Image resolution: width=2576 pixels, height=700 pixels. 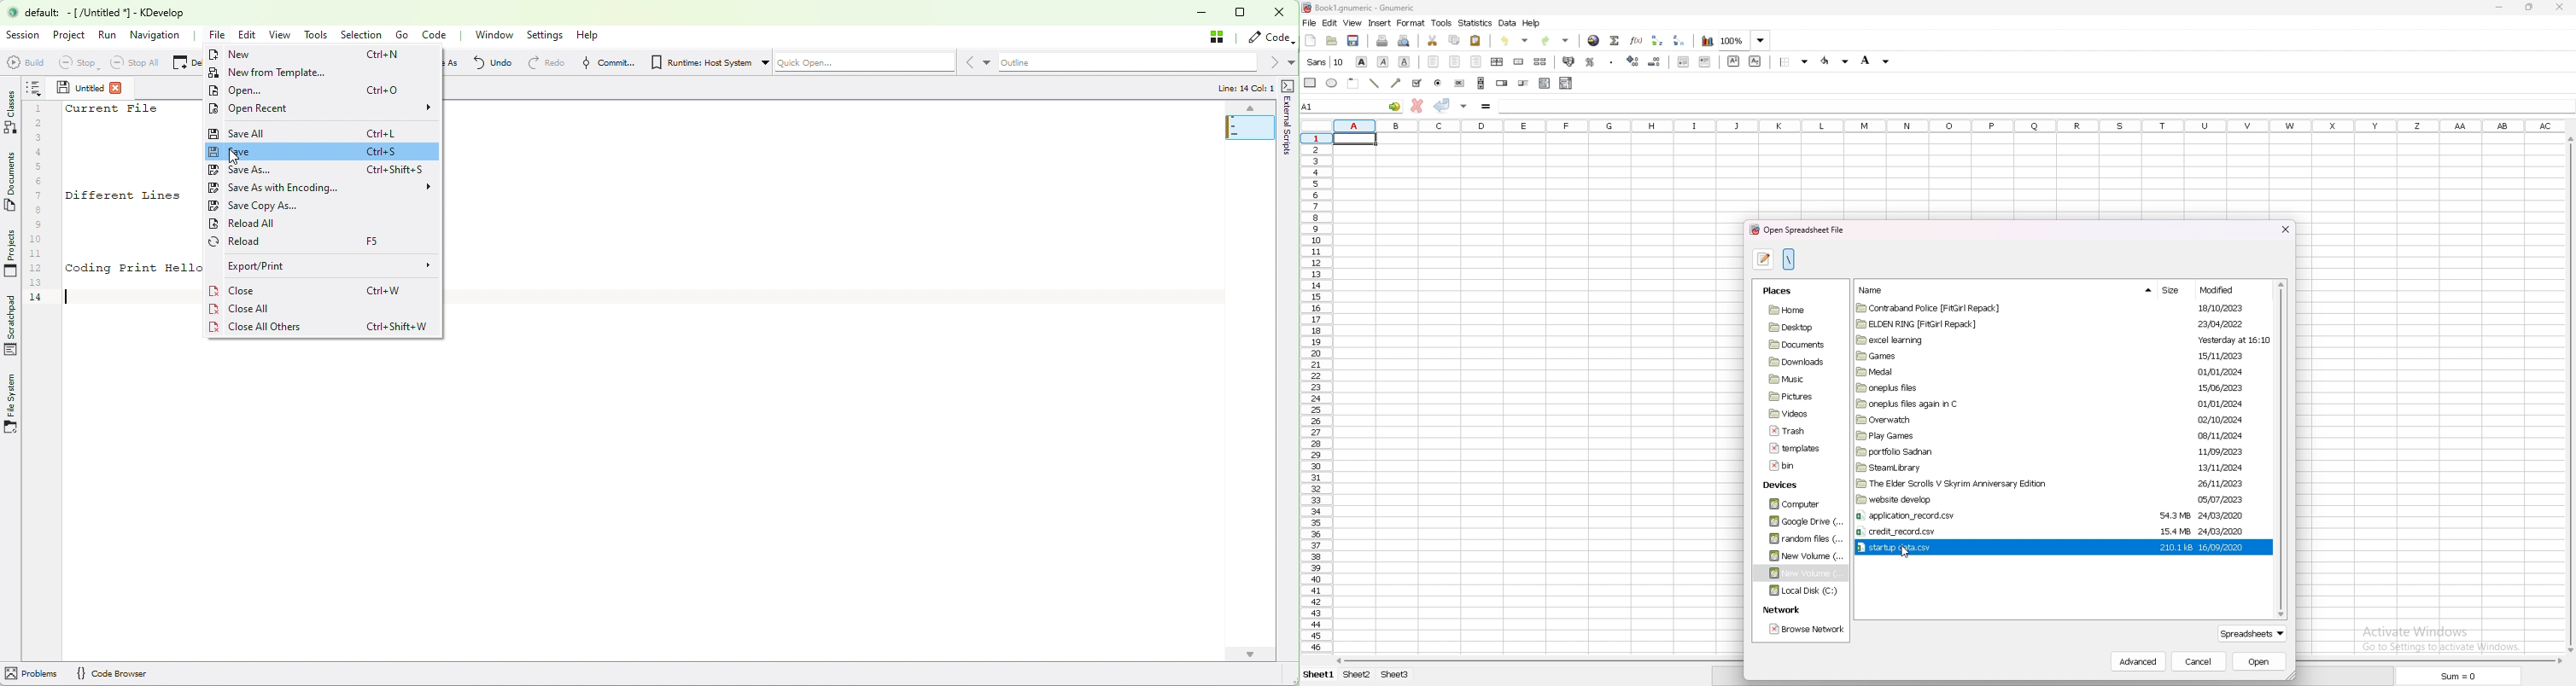 I want to click on Sheet 2, so click(x=1357, y=675).